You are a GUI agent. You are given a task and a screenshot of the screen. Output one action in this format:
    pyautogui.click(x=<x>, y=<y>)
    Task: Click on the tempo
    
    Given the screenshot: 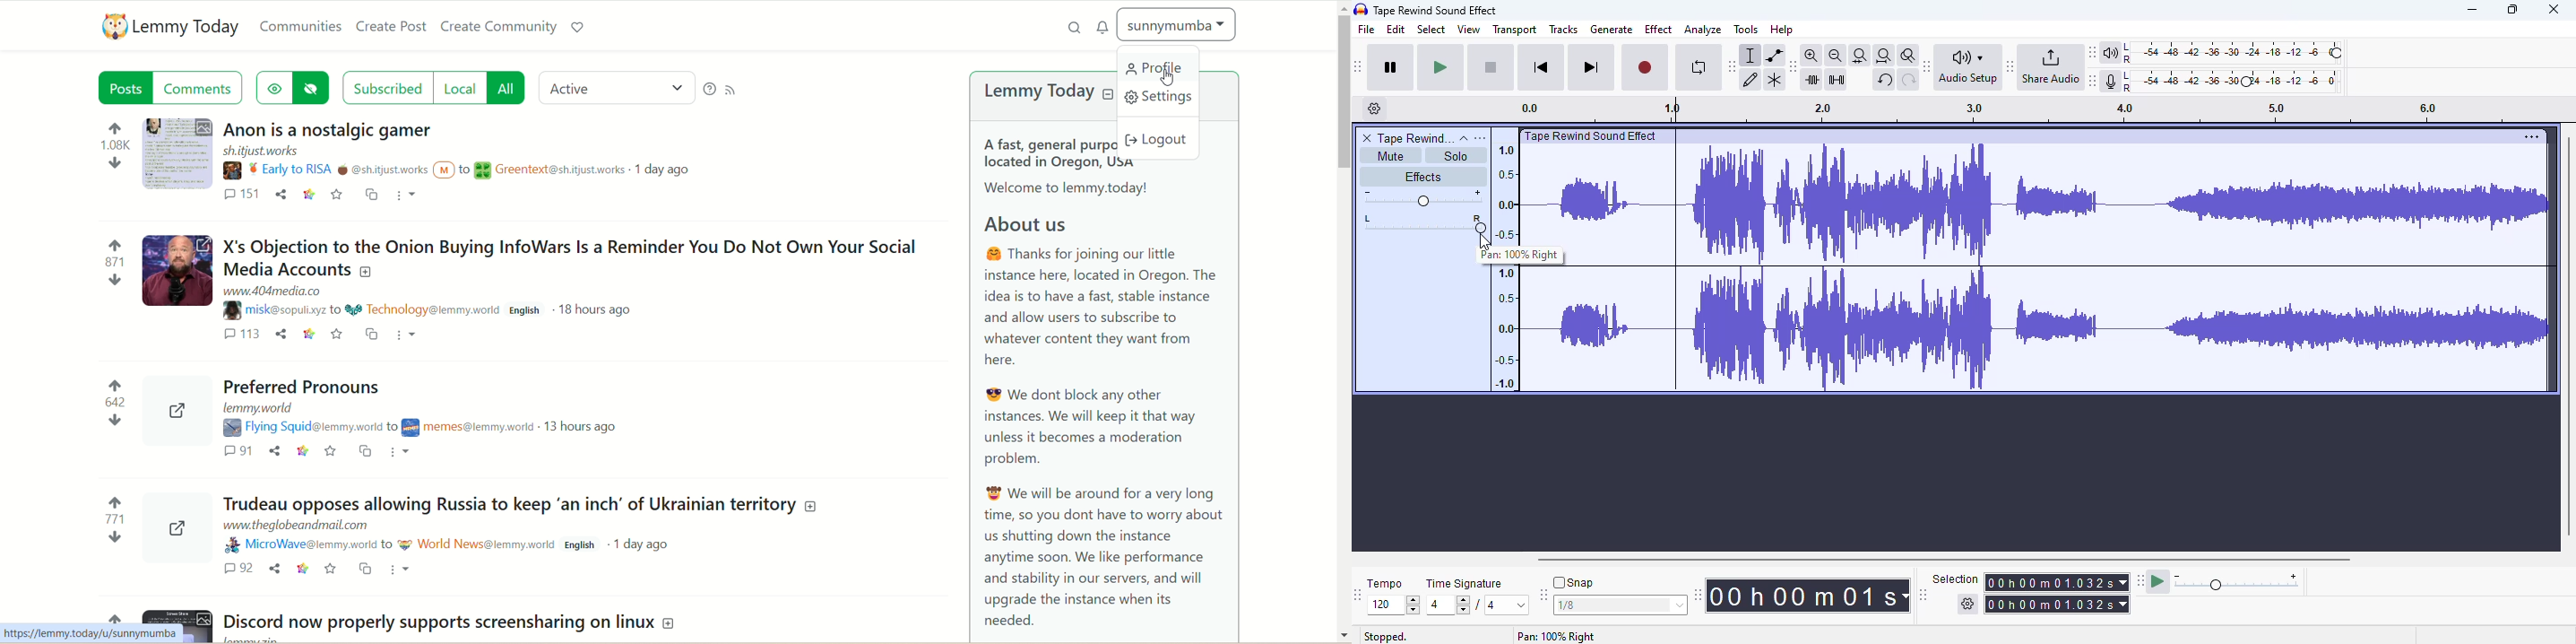 What is the action you would take?
    pyautogui.click(x=1384, y=583)
    